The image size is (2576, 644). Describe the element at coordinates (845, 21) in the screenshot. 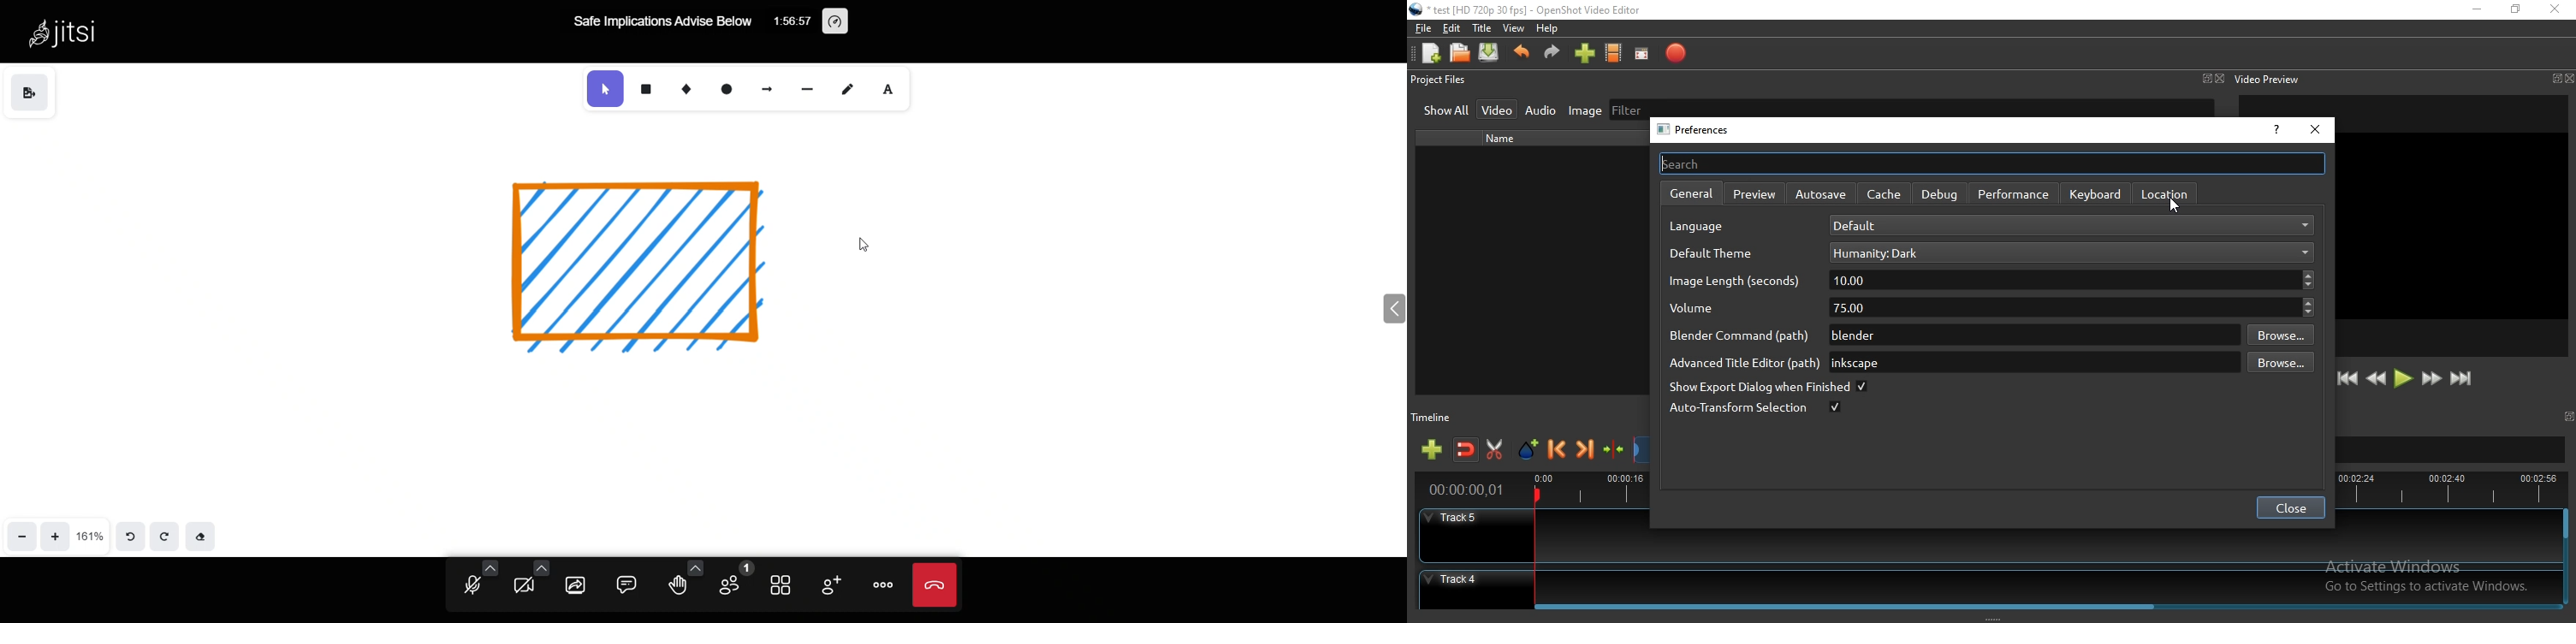

I see `performance setting` at that location.